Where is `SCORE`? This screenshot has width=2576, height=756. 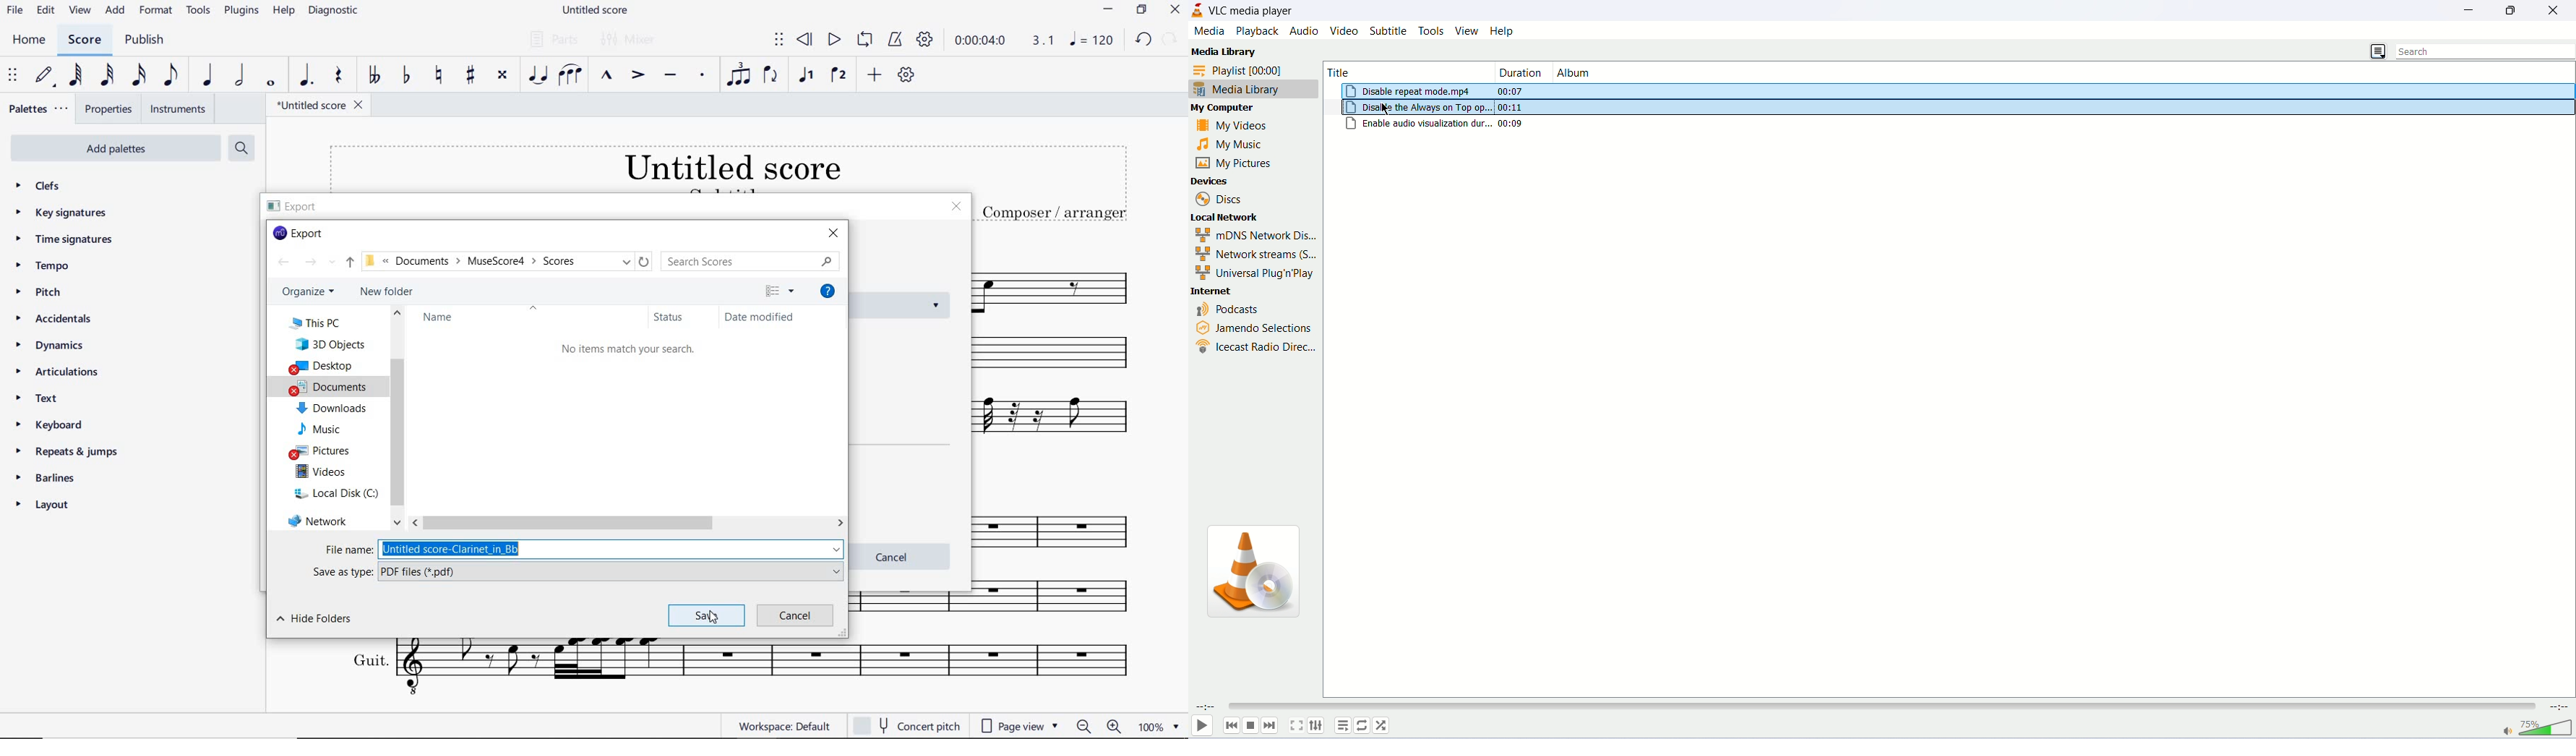 SCORE is located at coordinates (87, 42).